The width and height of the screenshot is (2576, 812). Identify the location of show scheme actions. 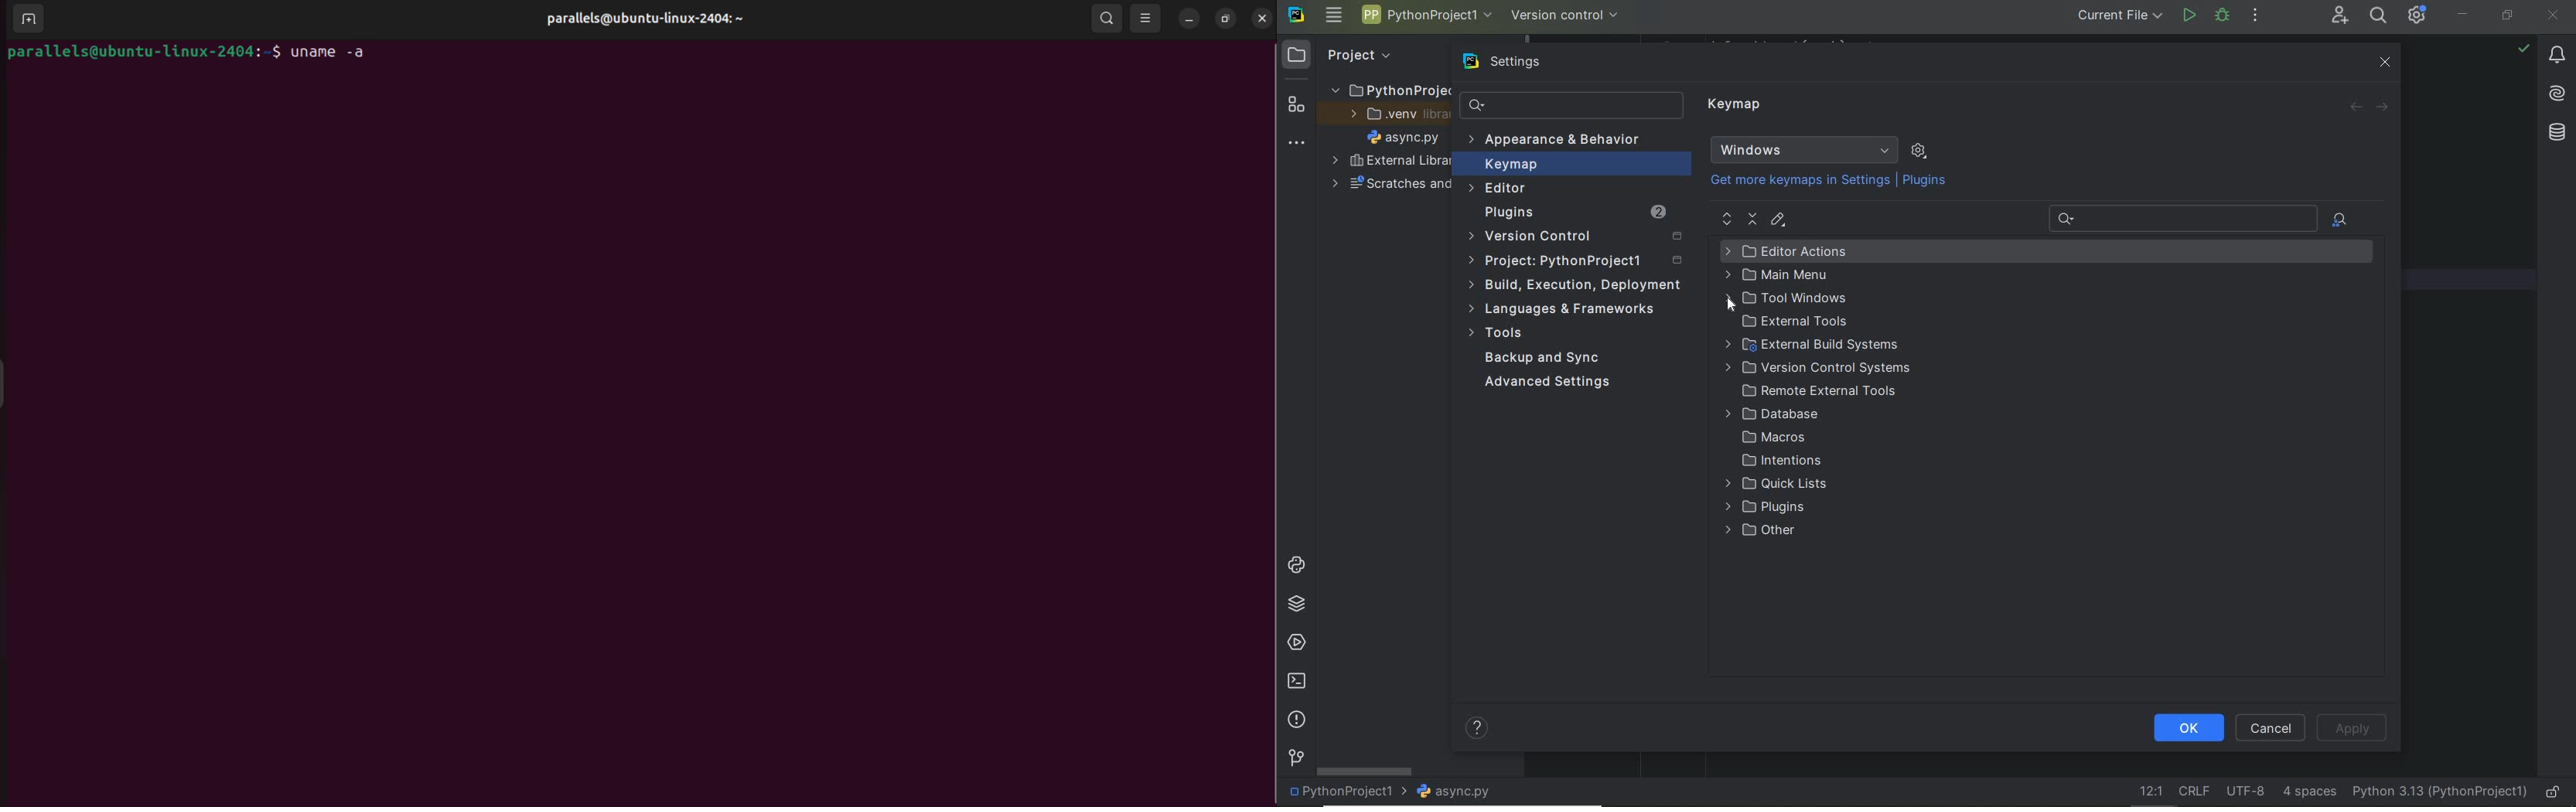
(1919, 150).